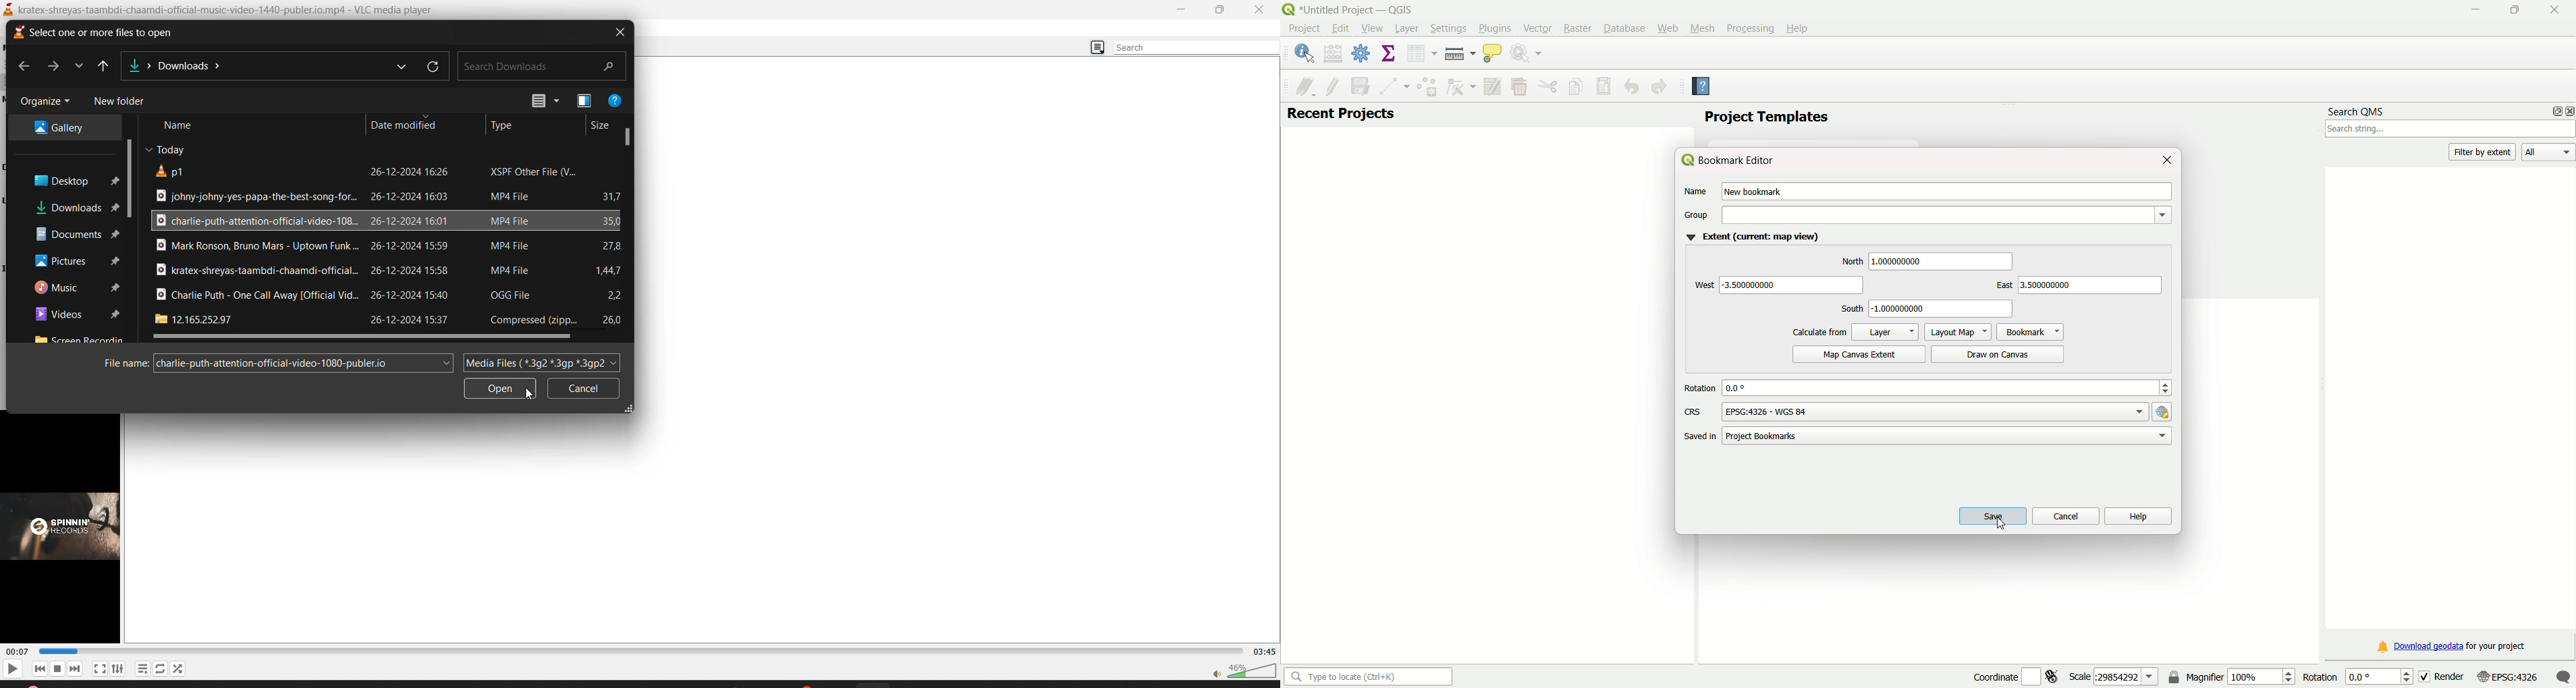 This screenshot has height=700, width=2576. What do you see at coordinates (1668, 27) in the screenshot?
I see `Web` at bounding box center [1668, 27].